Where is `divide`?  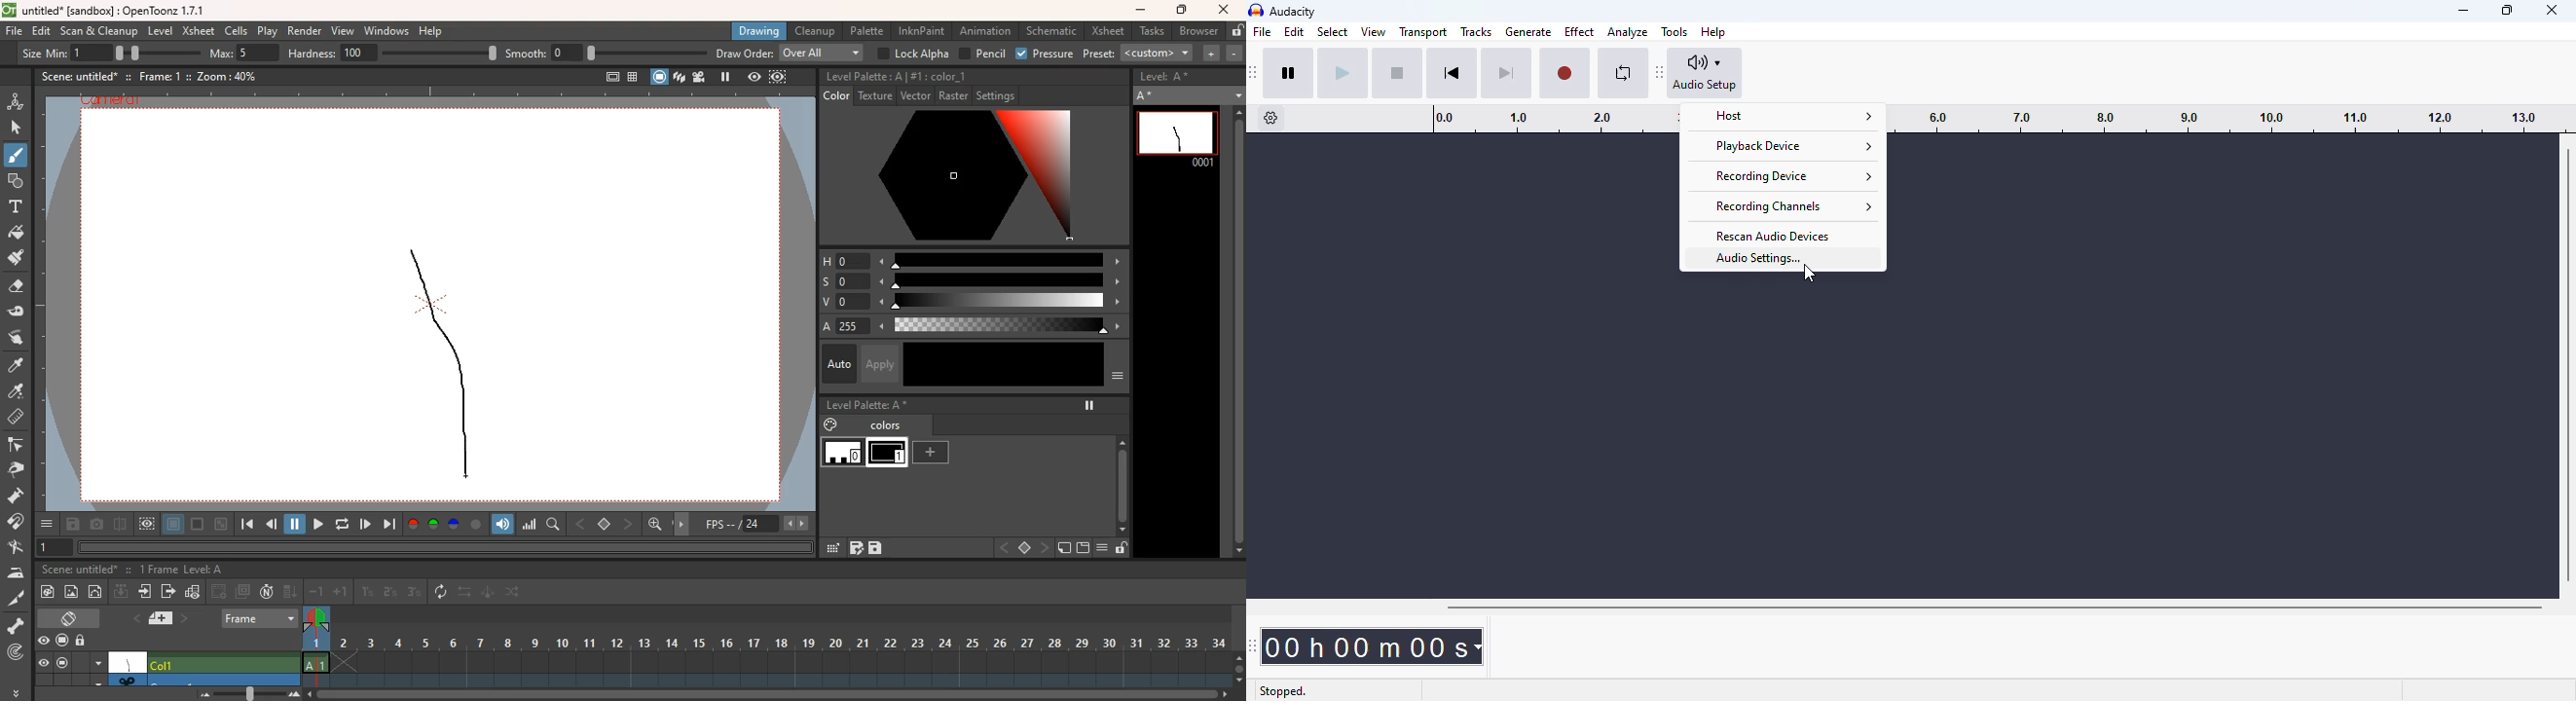 divide is located at coordinates (120, 523).